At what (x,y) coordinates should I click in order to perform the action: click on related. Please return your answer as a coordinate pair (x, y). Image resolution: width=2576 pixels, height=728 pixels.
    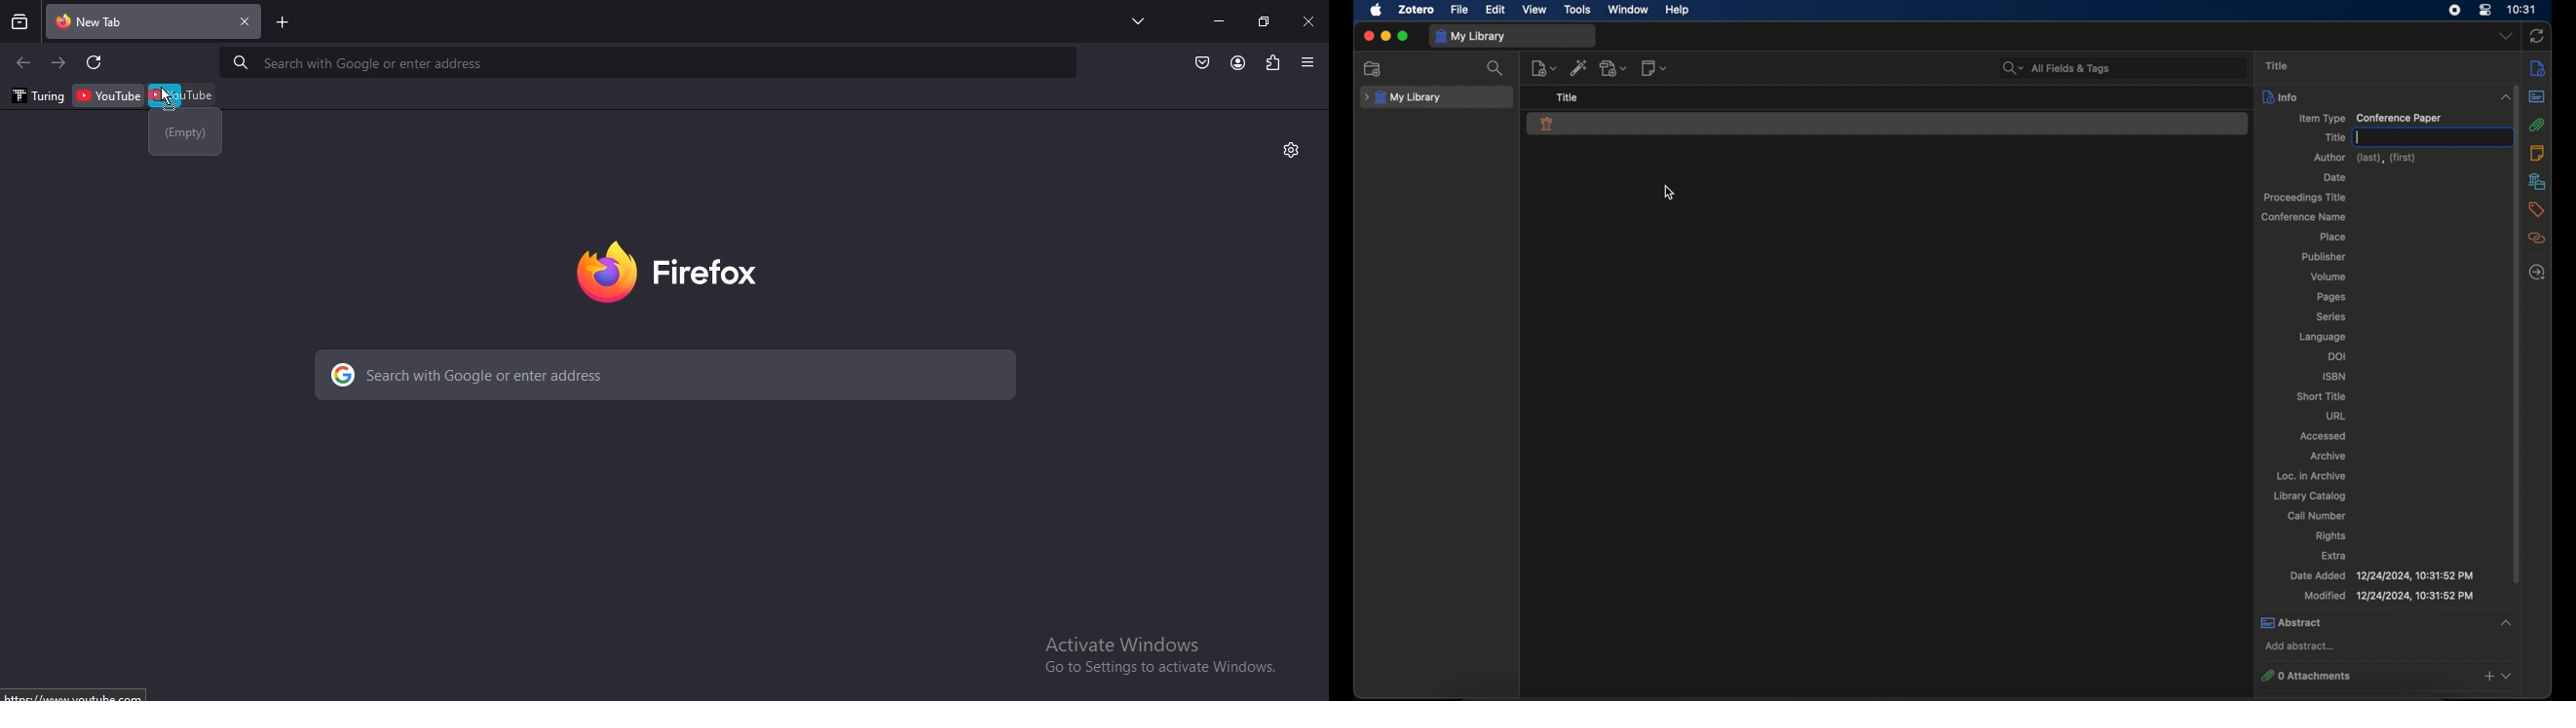
    Looking at the image, I should click on (2537, 238).